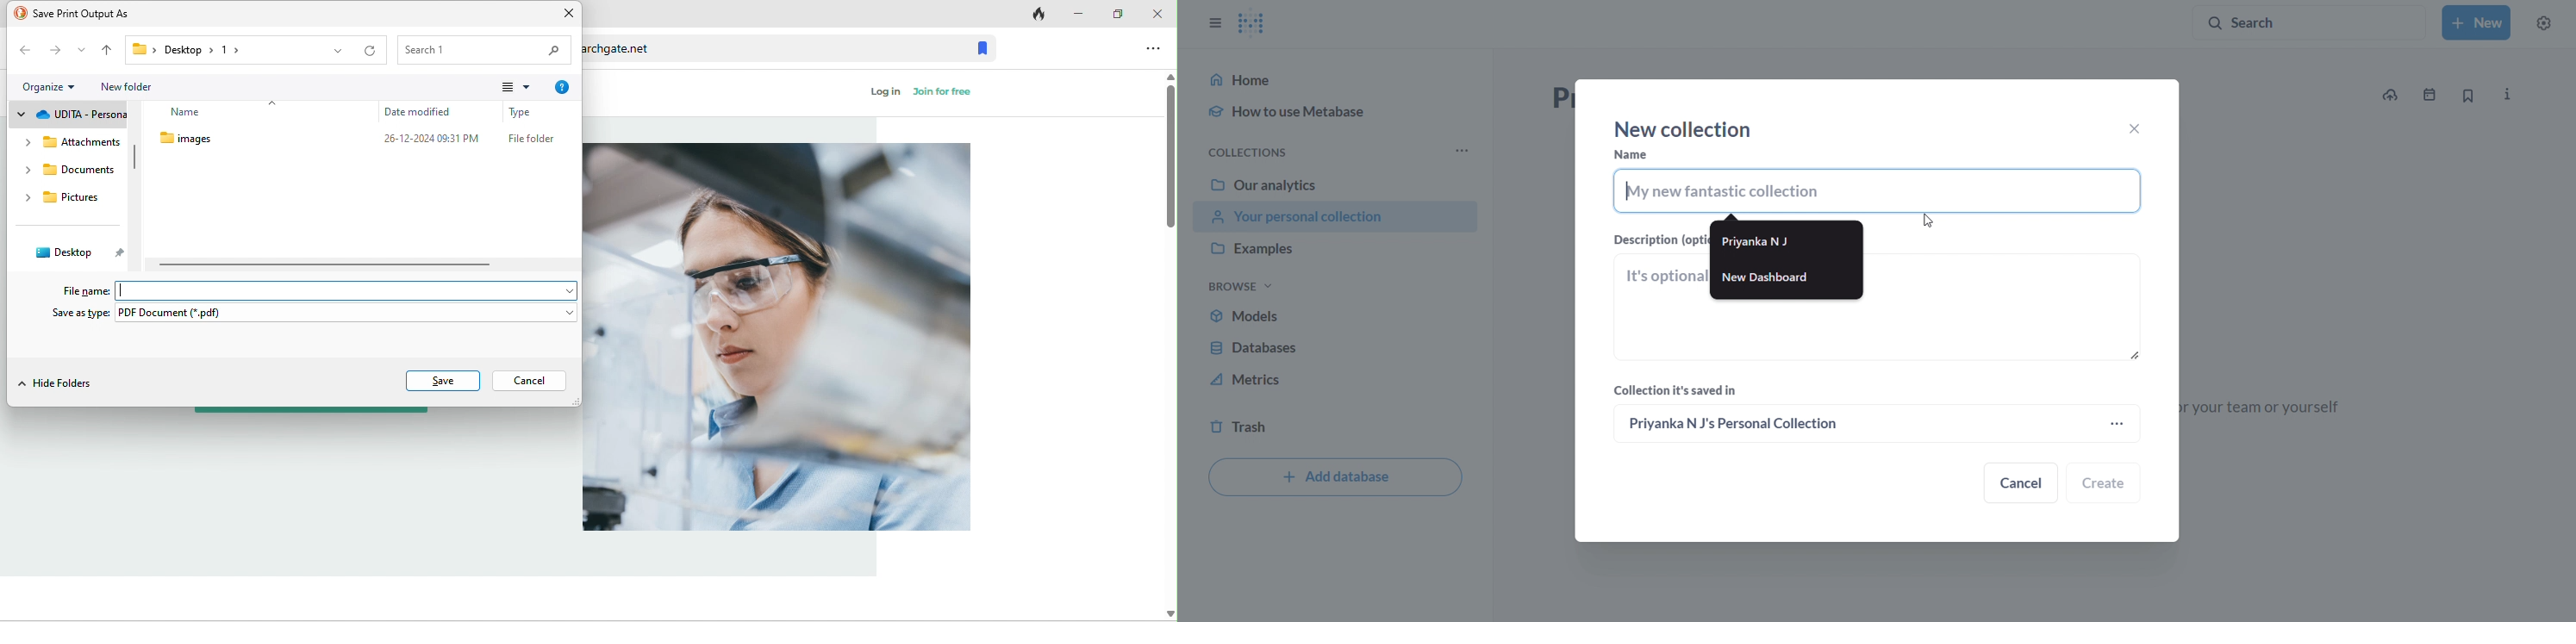 This screenshot has height=644, width=2576. Describe the element at coordinates (884, 94) in the screenshot. I see `login` at that location.